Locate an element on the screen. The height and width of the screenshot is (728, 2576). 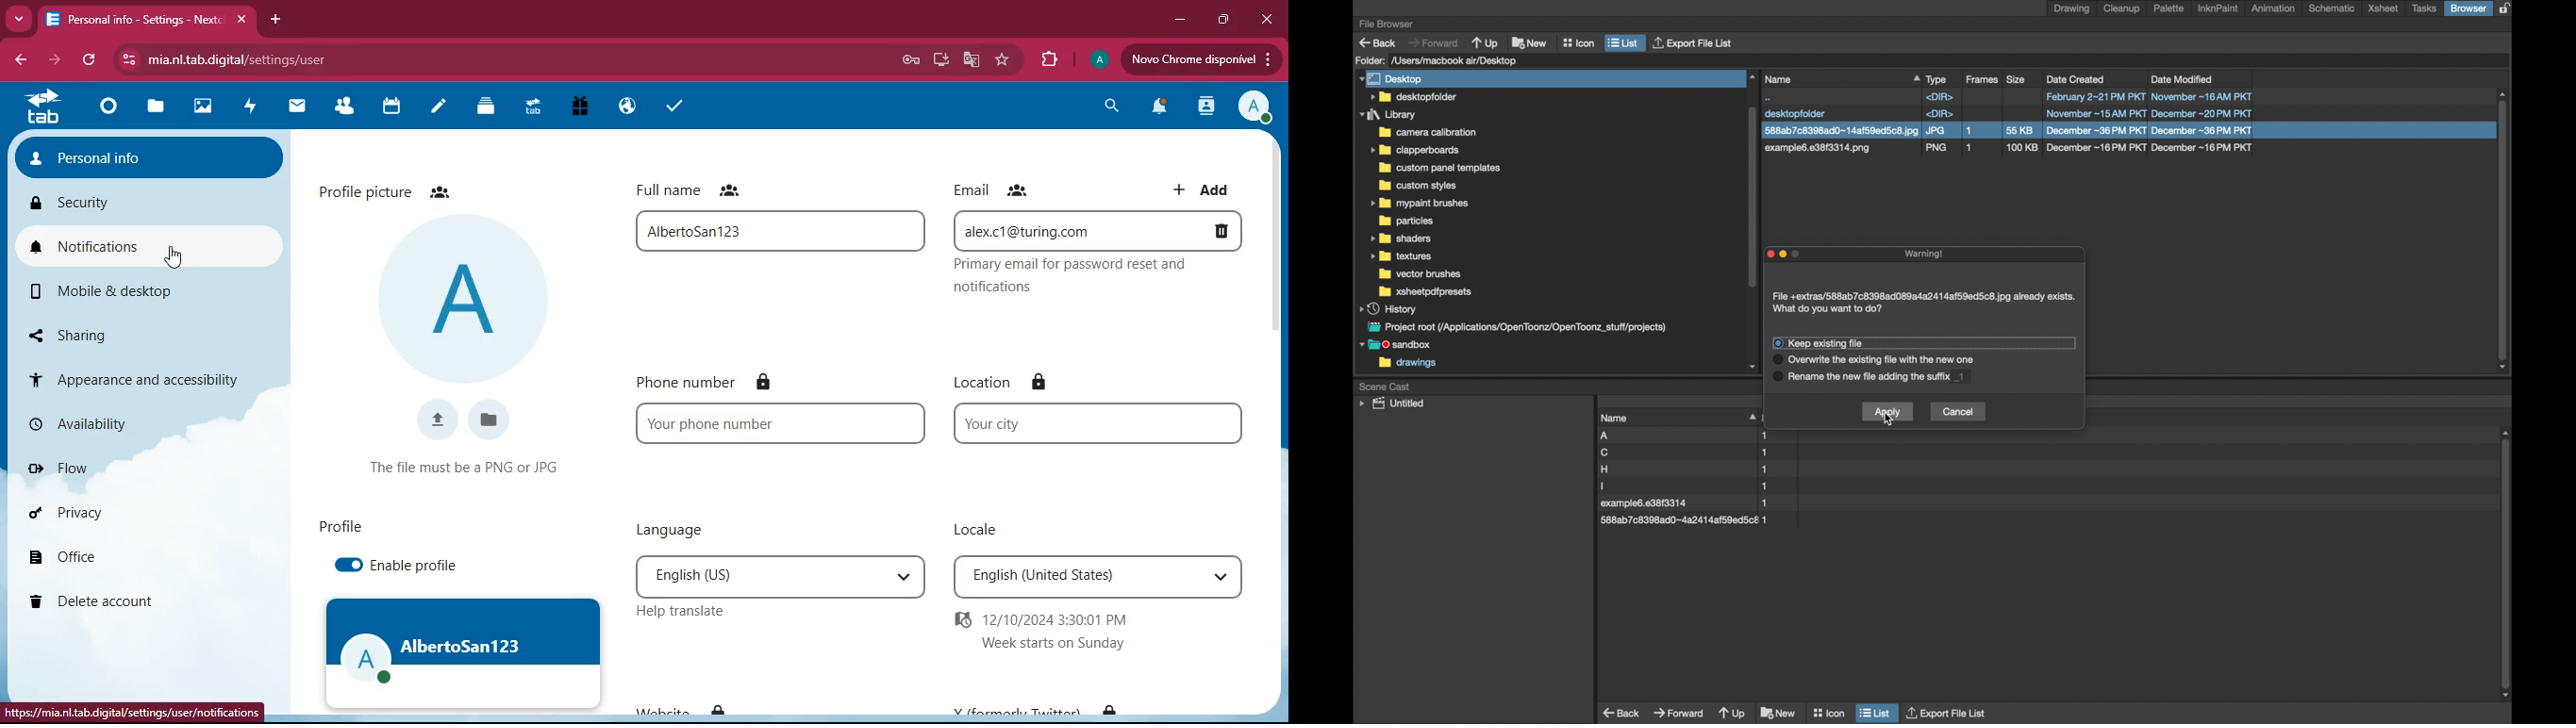
cursor is located at coordinates (1887, 420).